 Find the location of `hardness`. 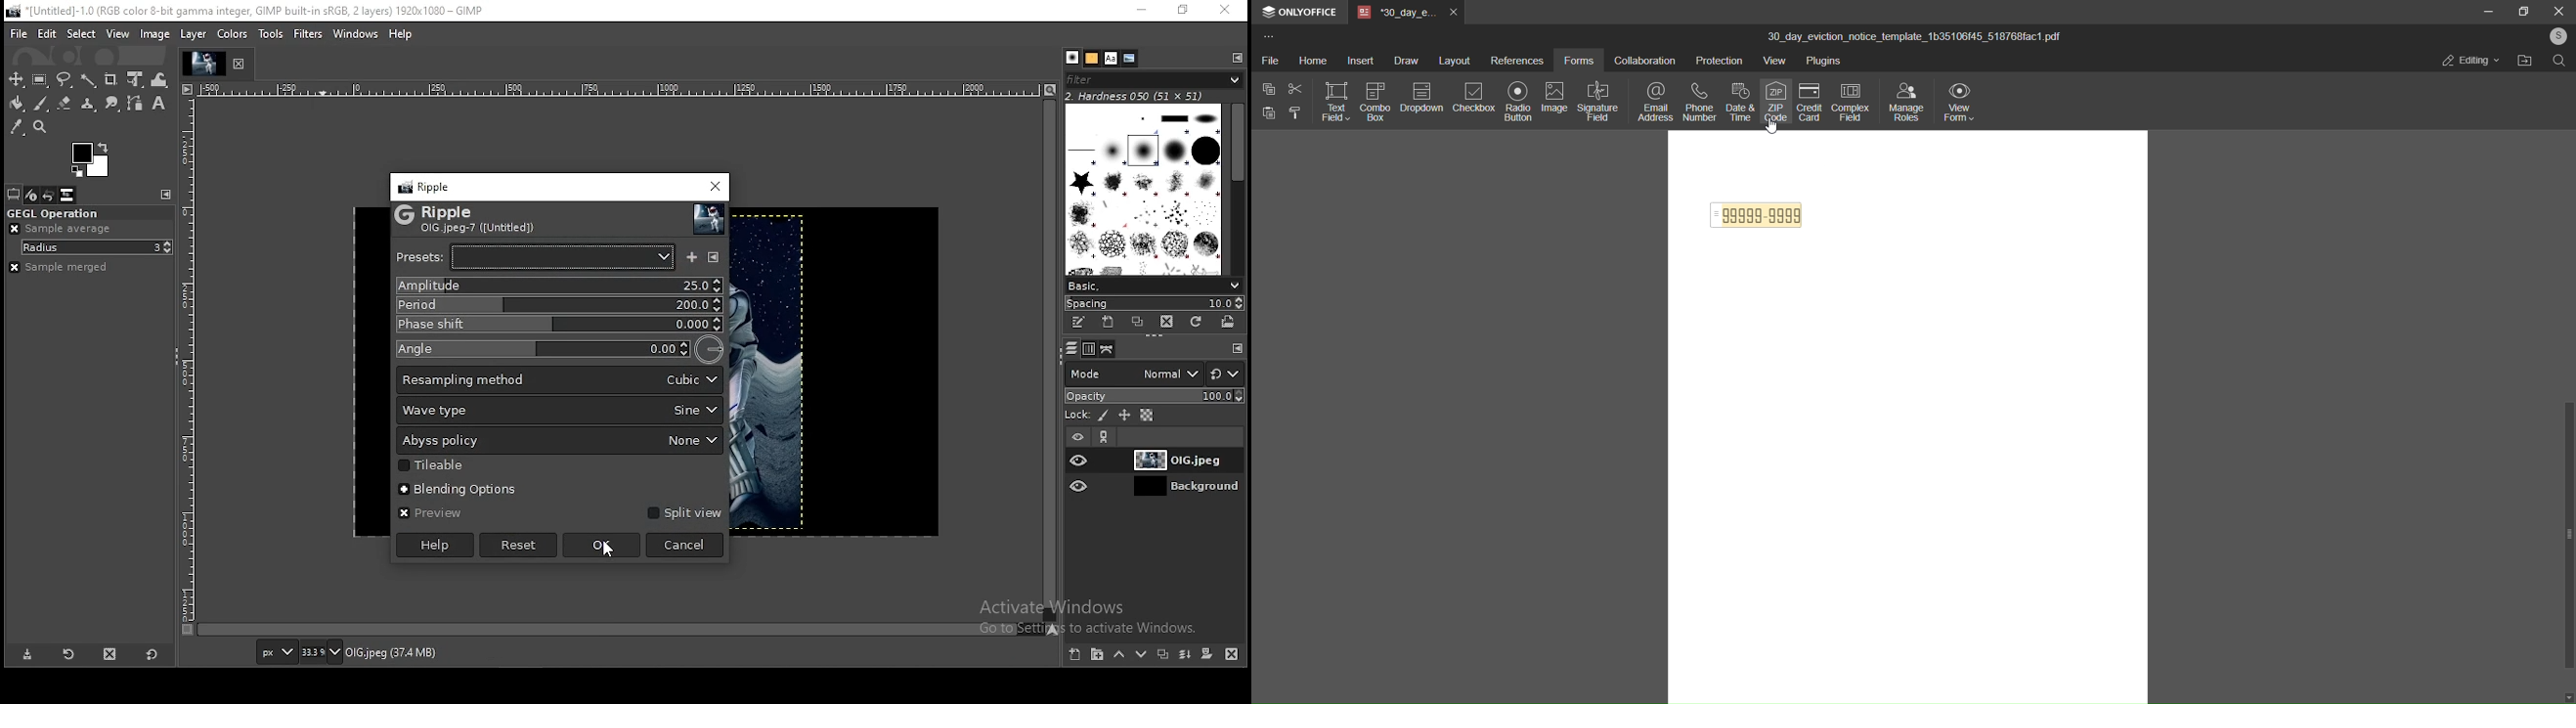

hardness is located at coordinates (1149, 96).